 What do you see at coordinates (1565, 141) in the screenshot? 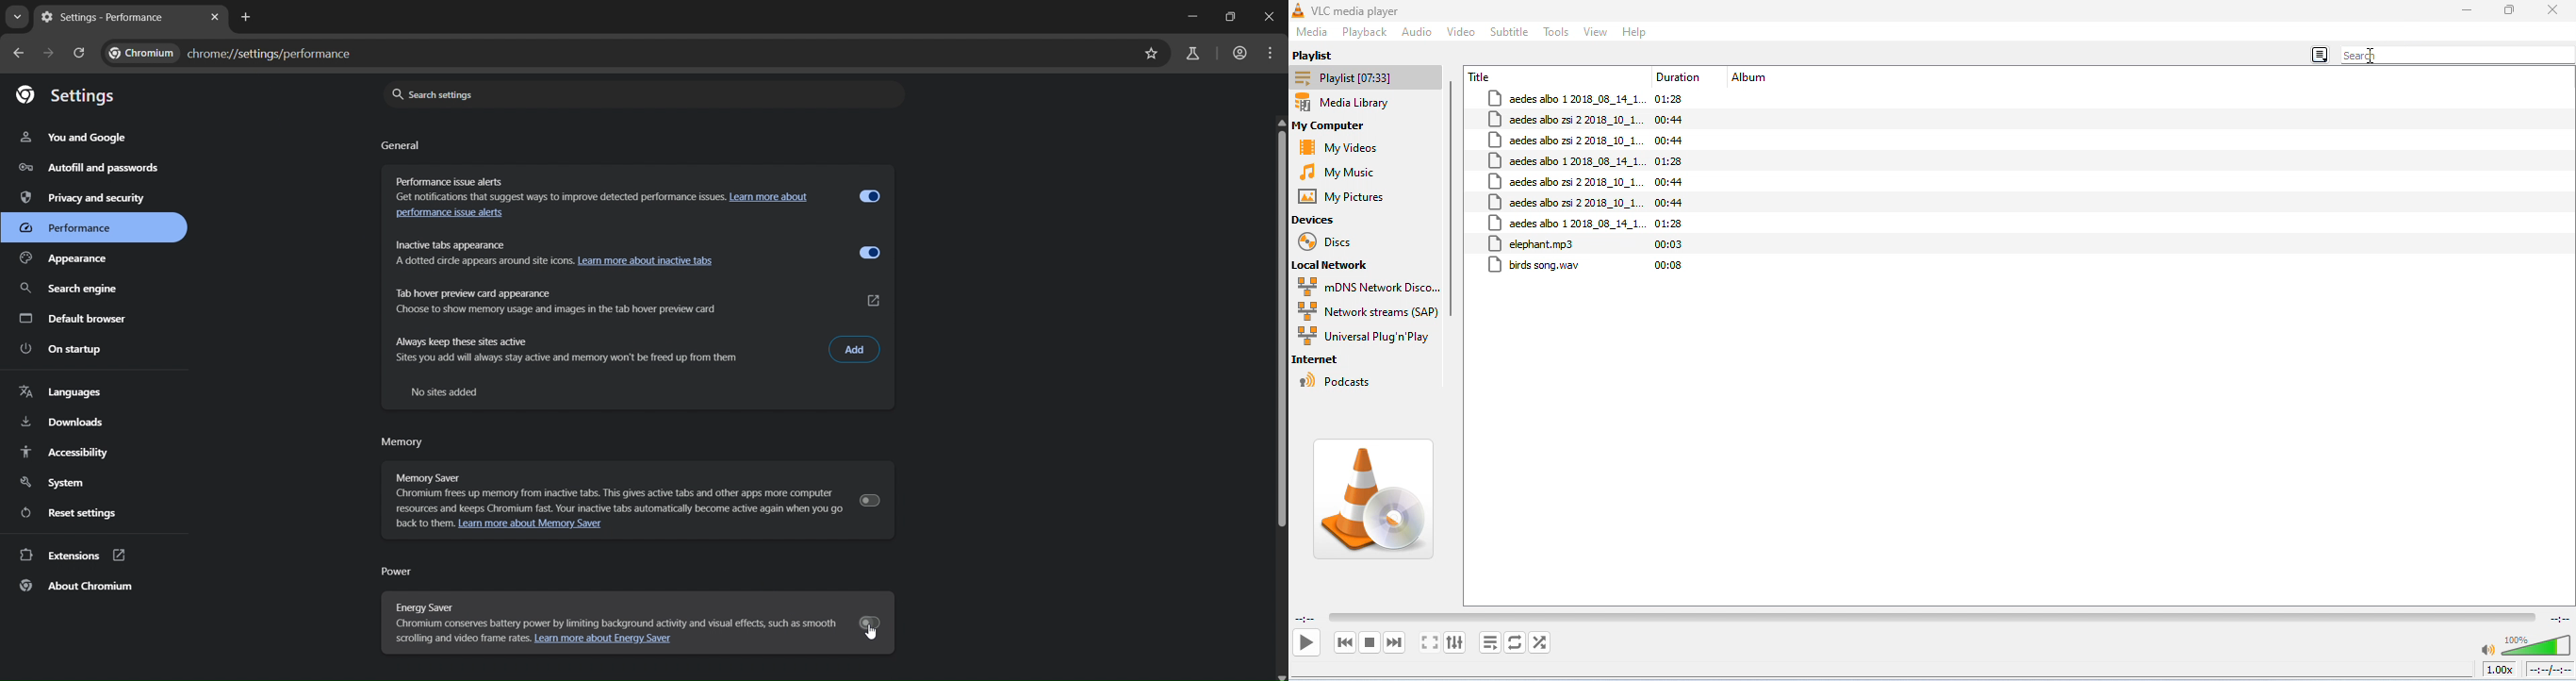
I see `aedes albo zsi 2 2018_08_10_1` at bounding box center [1565, 141].